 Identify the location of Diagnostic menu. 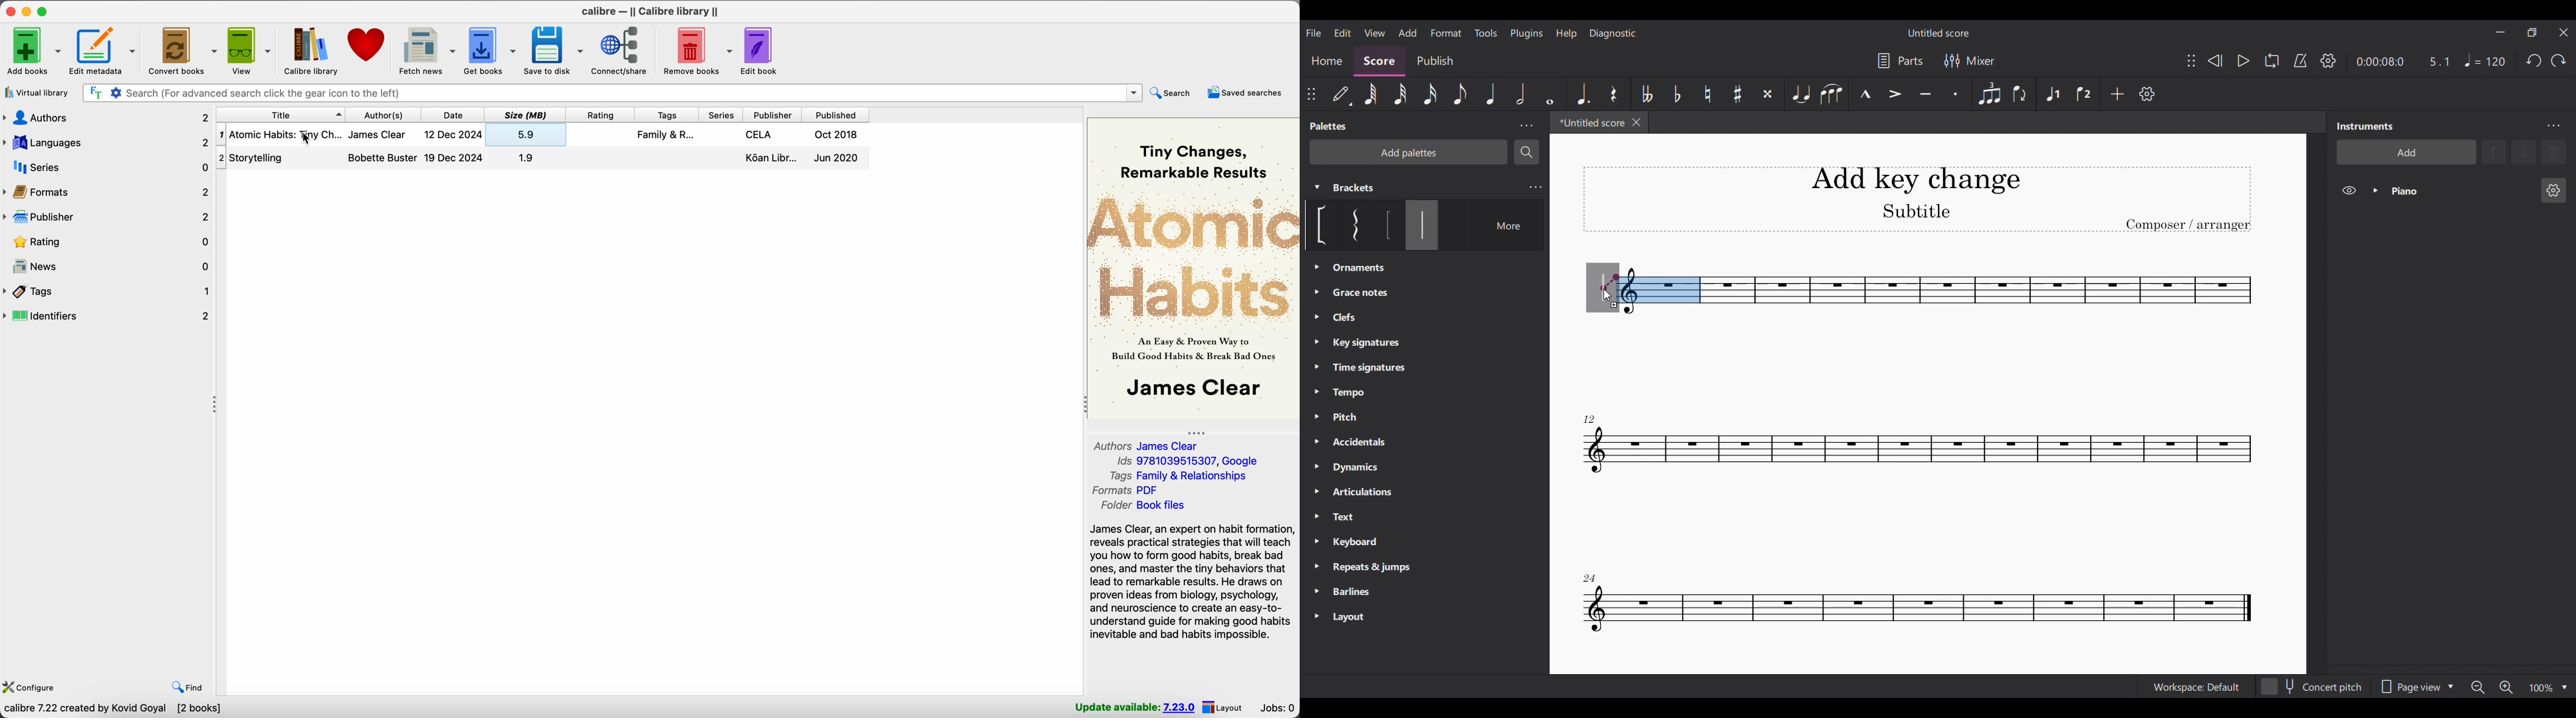
(1613, 34).